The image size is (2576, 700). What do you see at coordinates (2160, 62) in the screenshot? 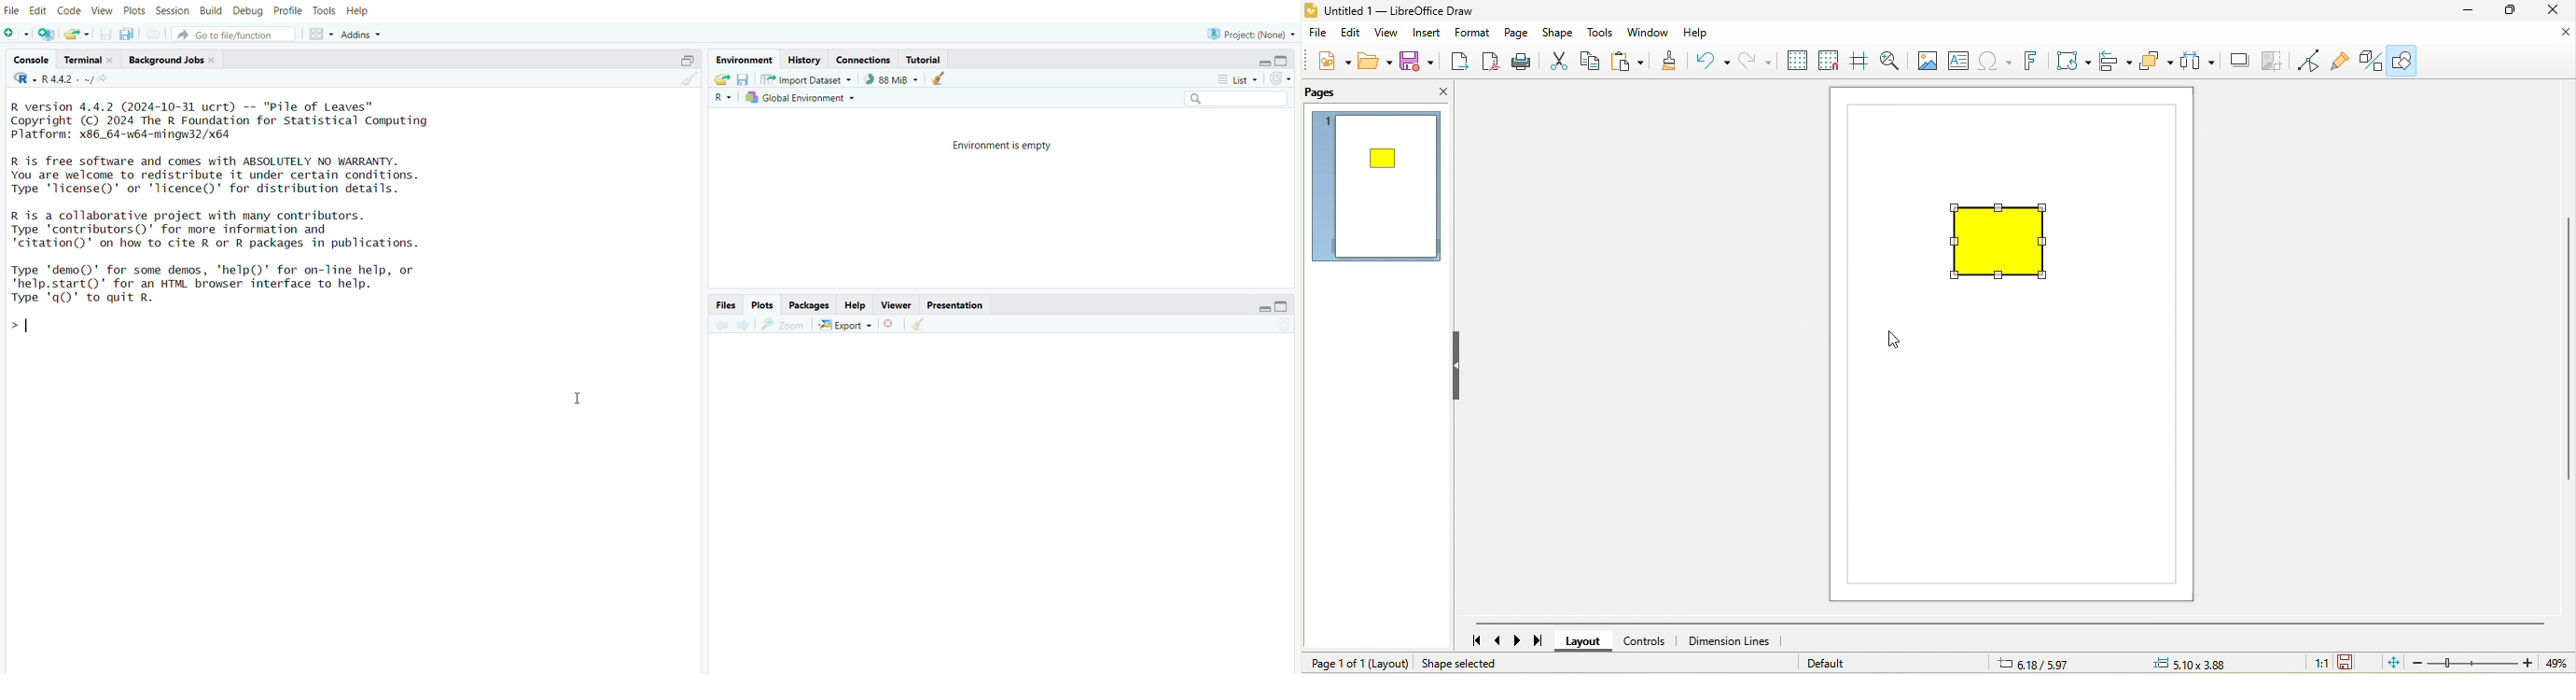
I see `arrange` at bounding box center [2160, 62].